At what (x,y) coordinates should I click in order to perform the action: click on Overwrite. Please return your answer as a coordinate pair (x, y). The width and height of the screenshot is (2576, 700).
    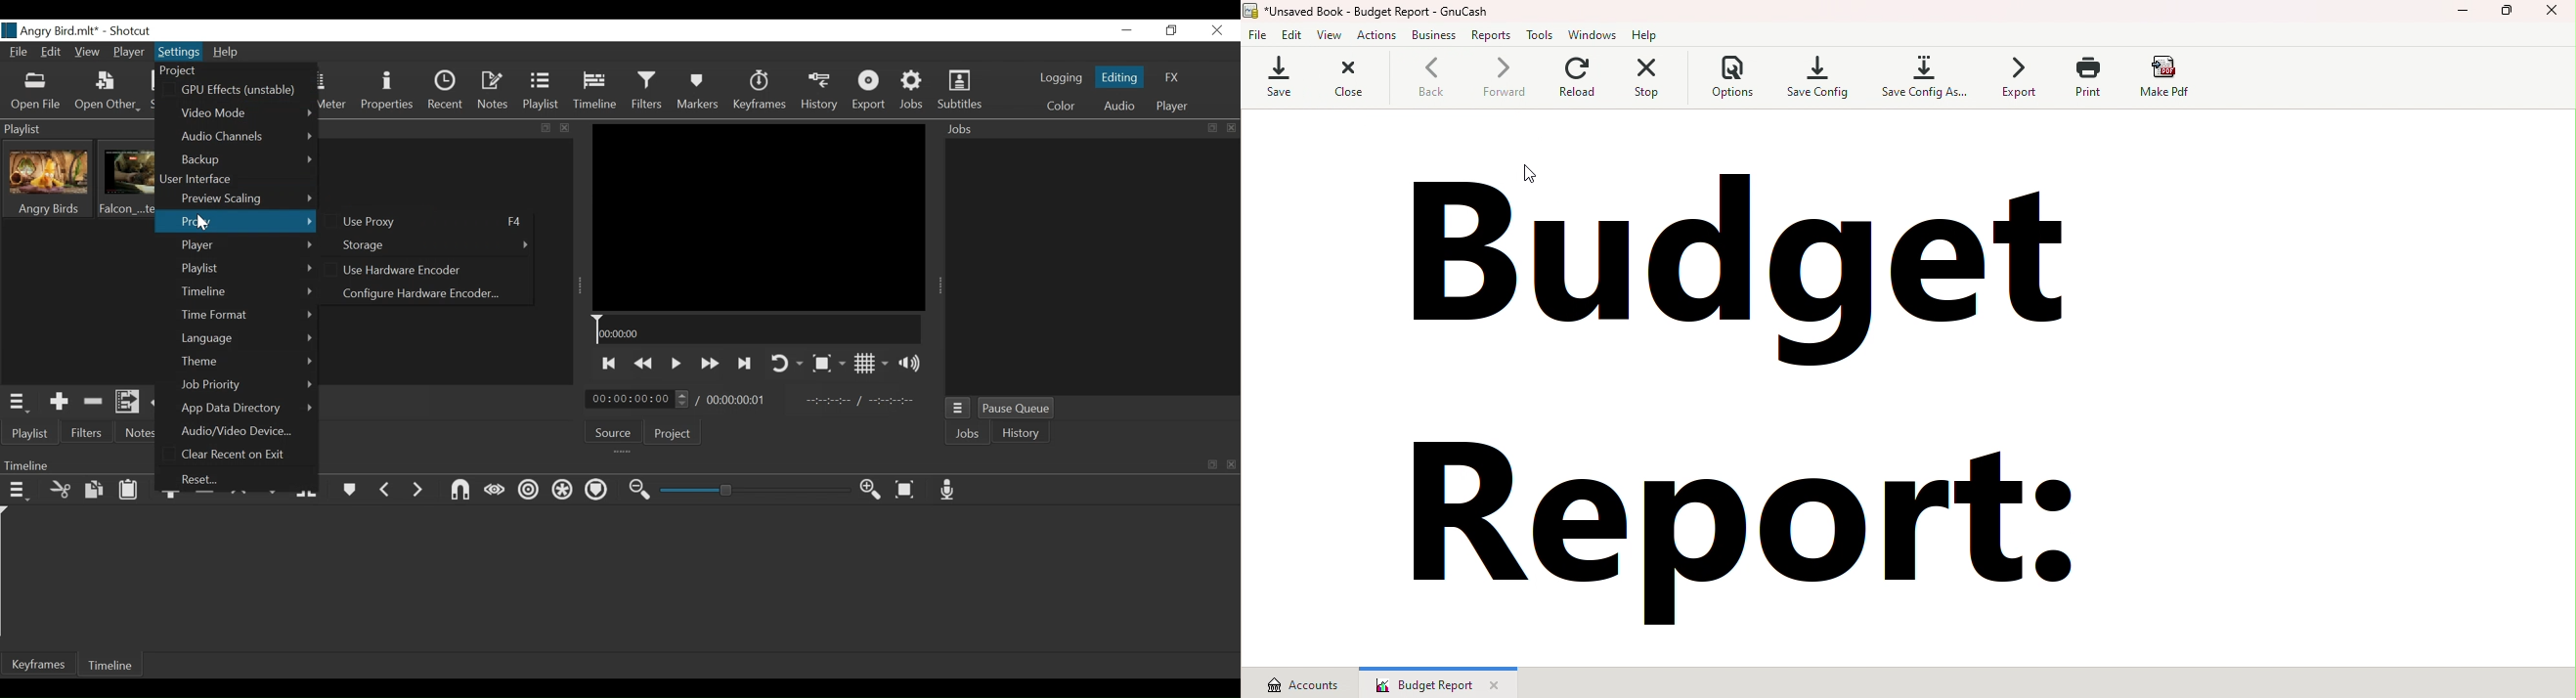
    Looking at the image, I should click on (273, 491).